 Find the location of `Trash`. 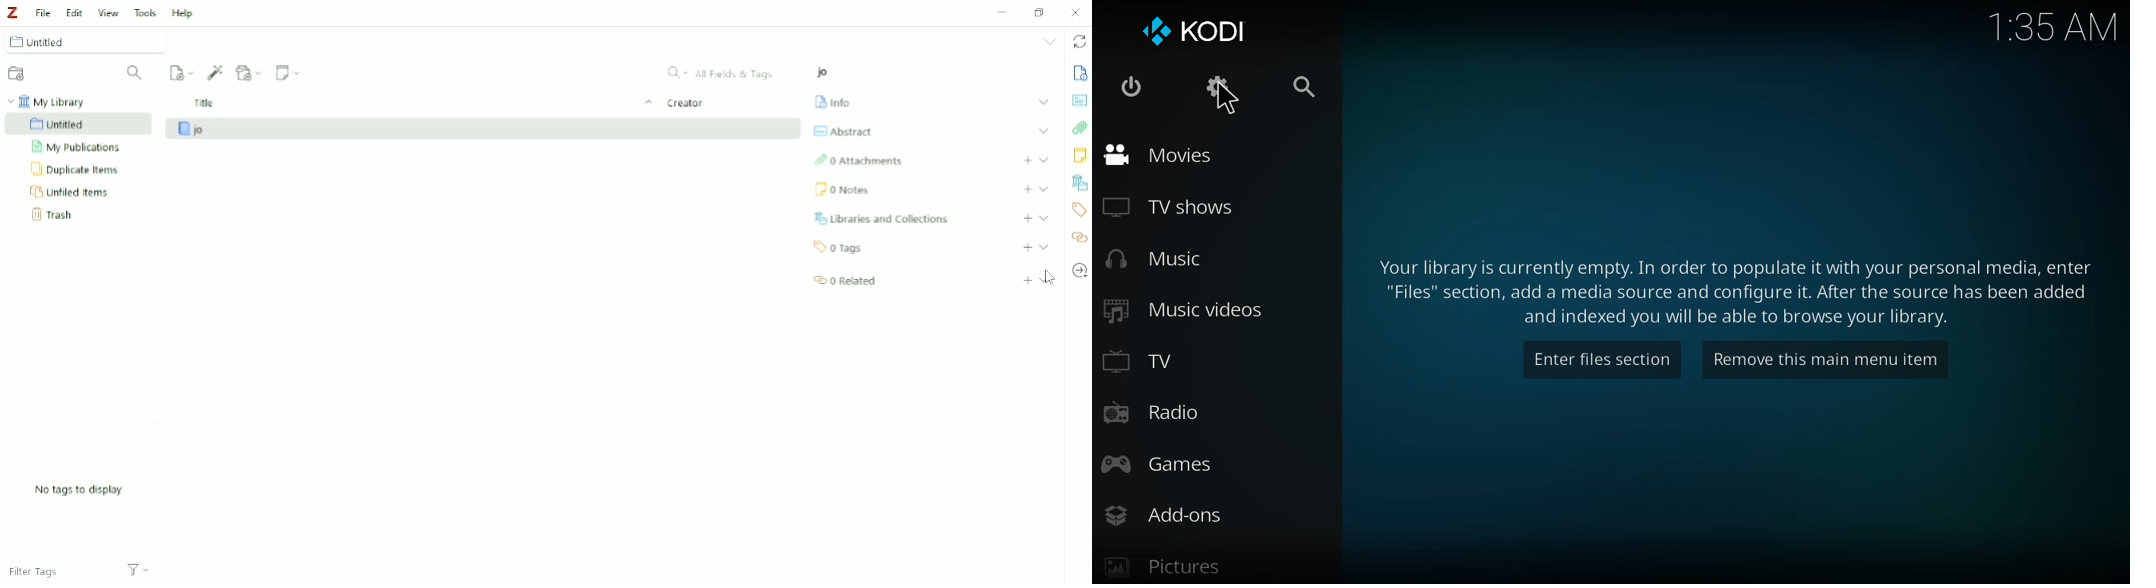

Trash is located at coordinates (55, 215).